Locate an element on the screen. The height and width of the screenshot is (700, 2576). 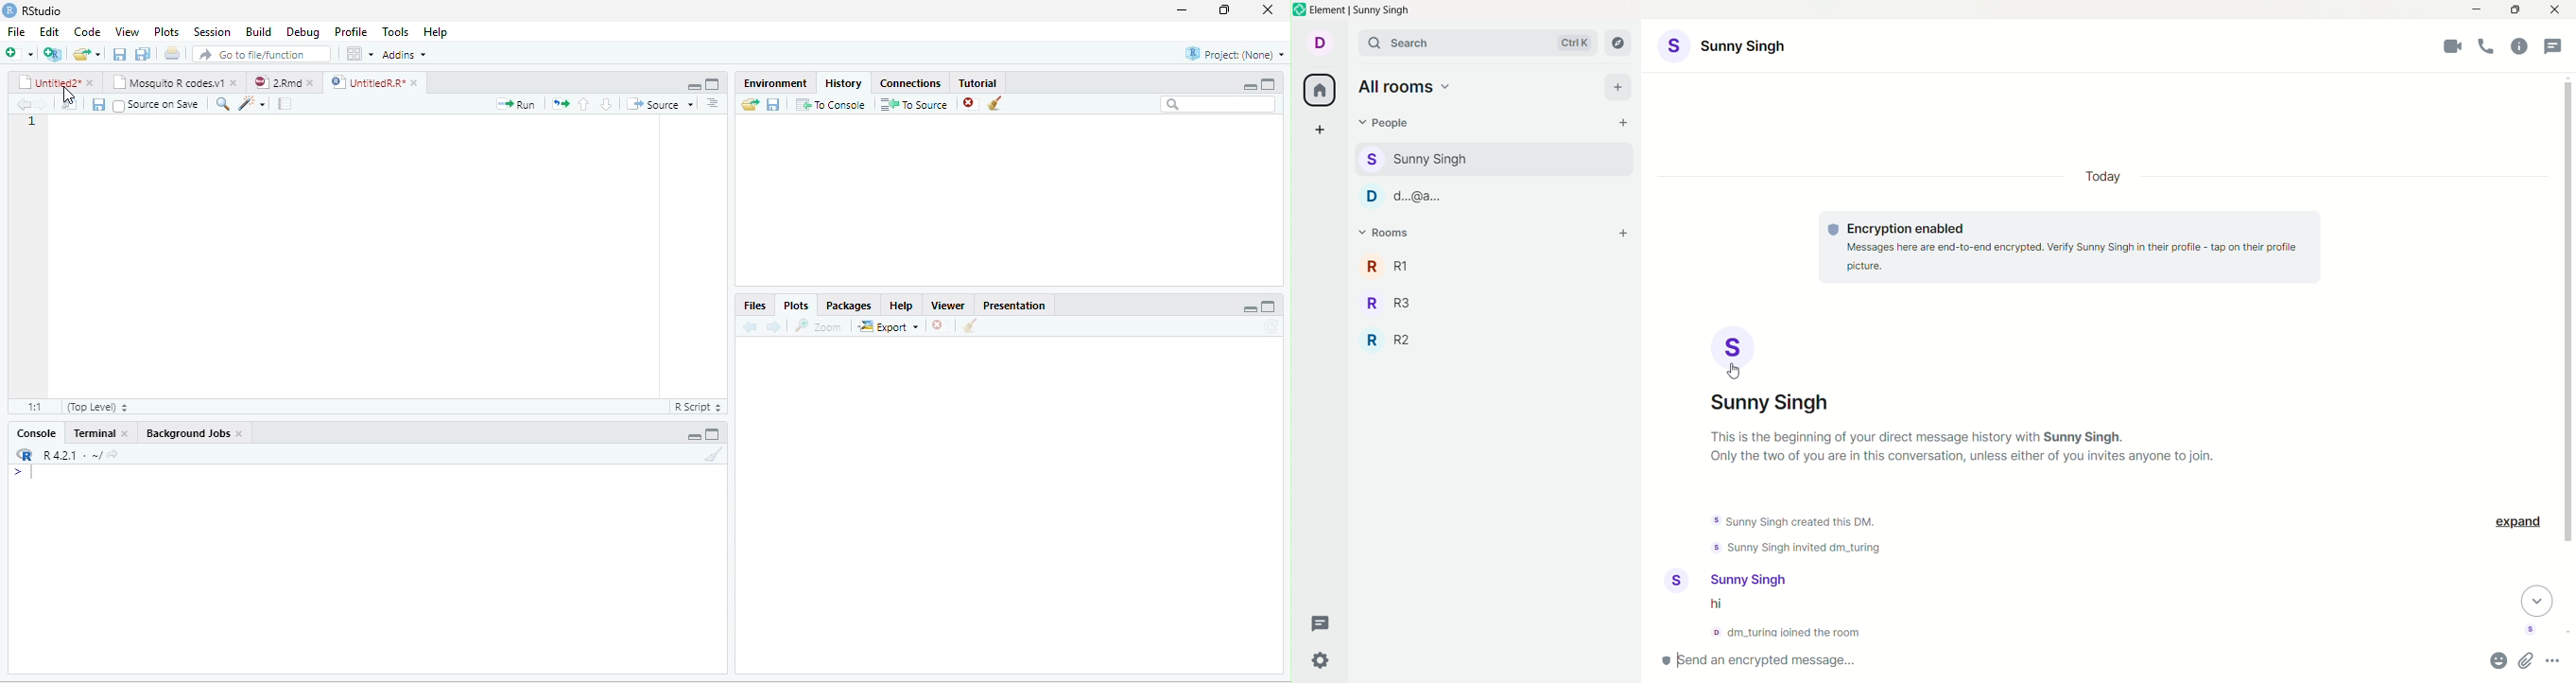
arrow is located at coordinates (21, 105).